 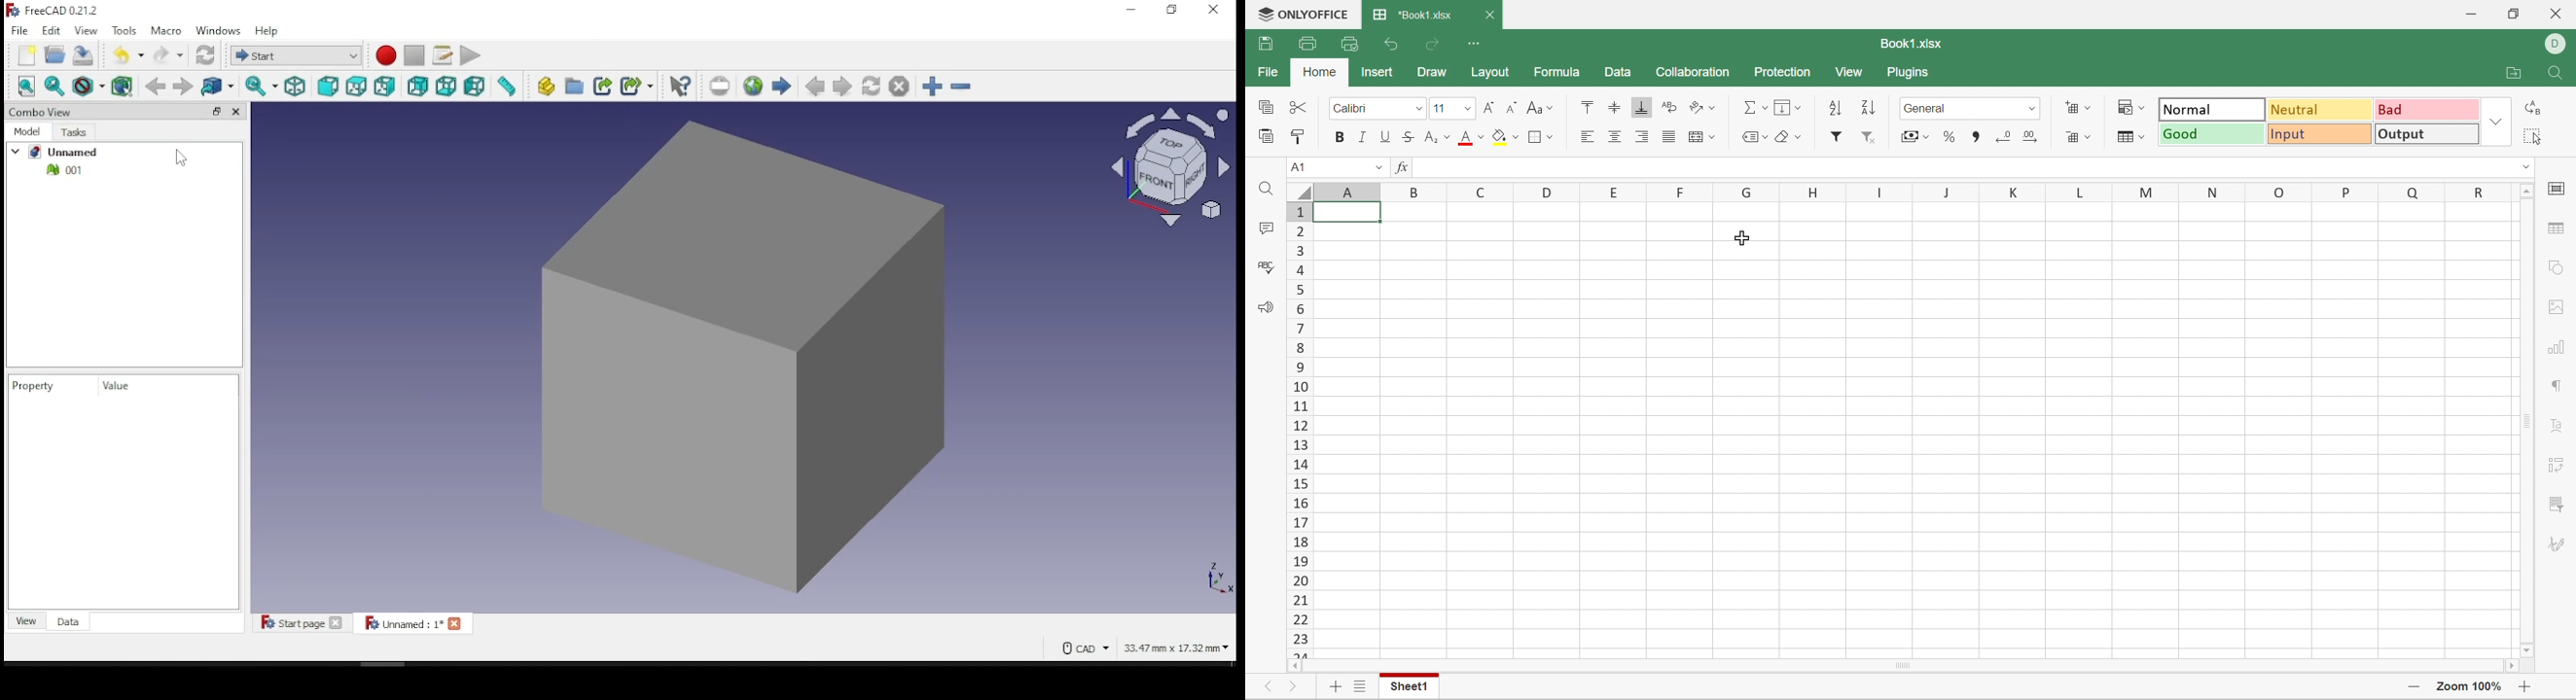 What do you see at coordinates (1418, 108) in the screenshot?
I see `font dropdown` at bounding box center [1418, 108].